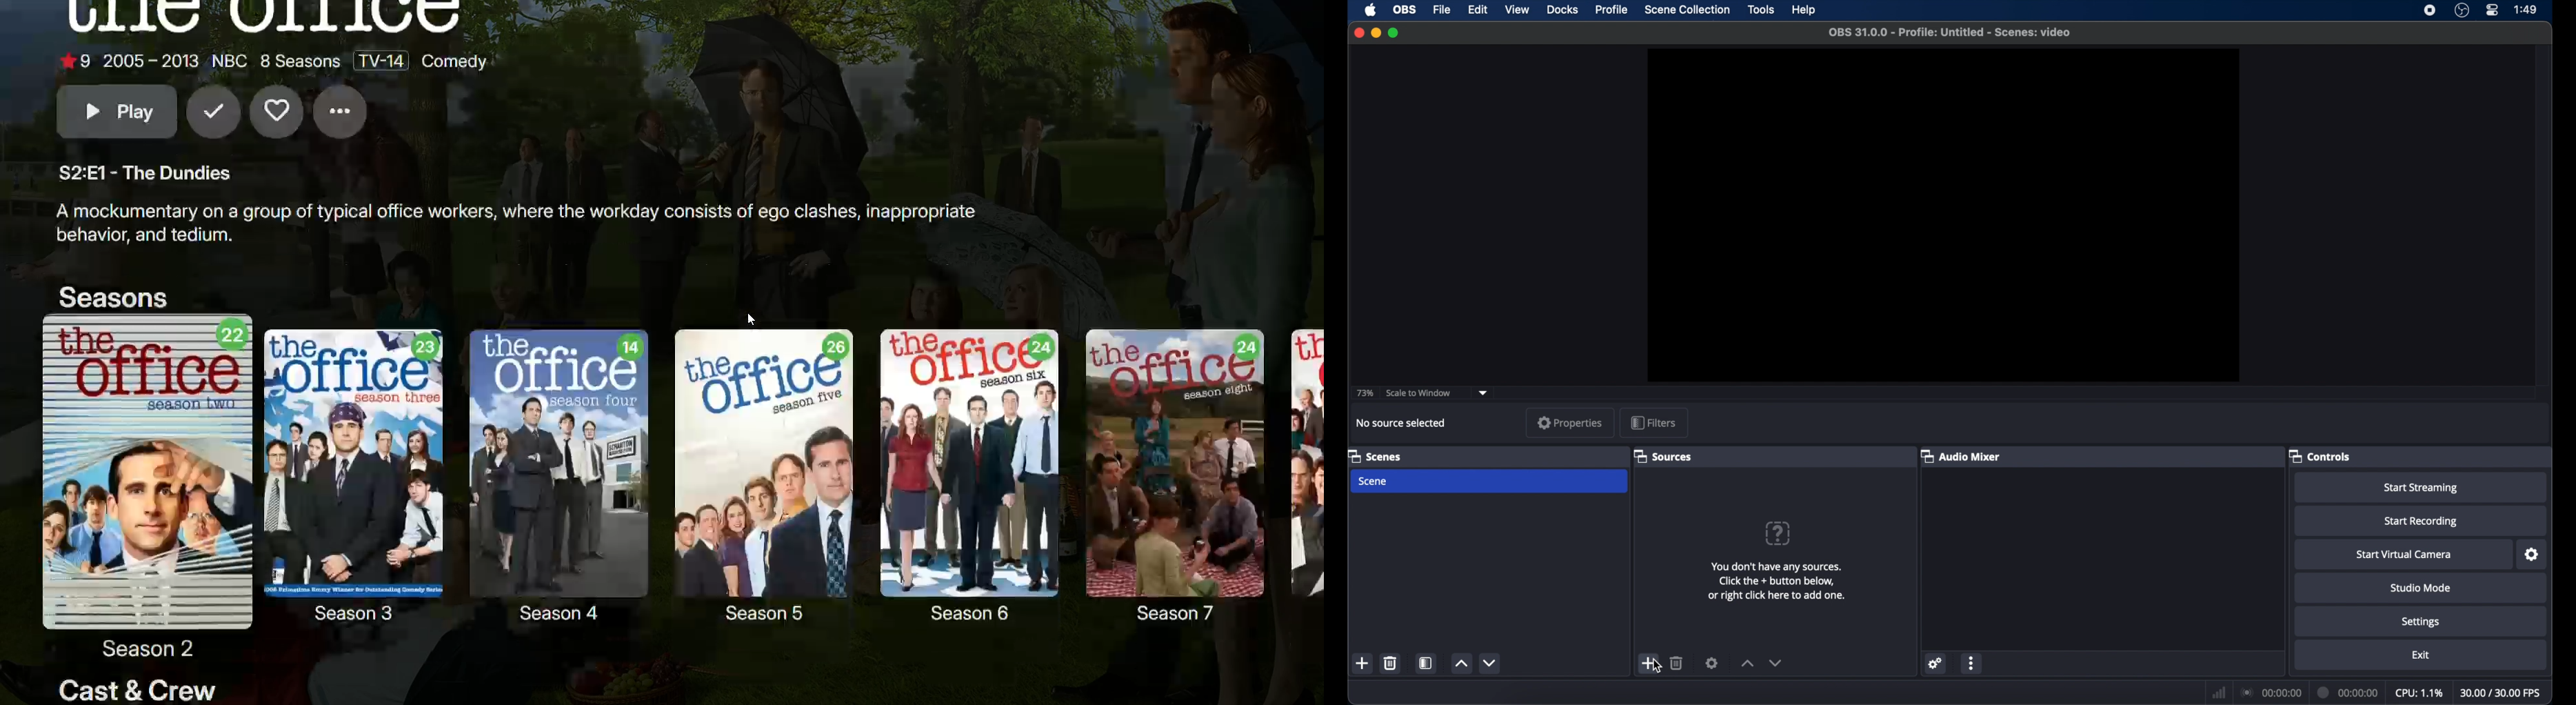  What do you see at coordinates (2423, 521) in the screenshot?
I see `start recording` at bounding box center [2423, 521].